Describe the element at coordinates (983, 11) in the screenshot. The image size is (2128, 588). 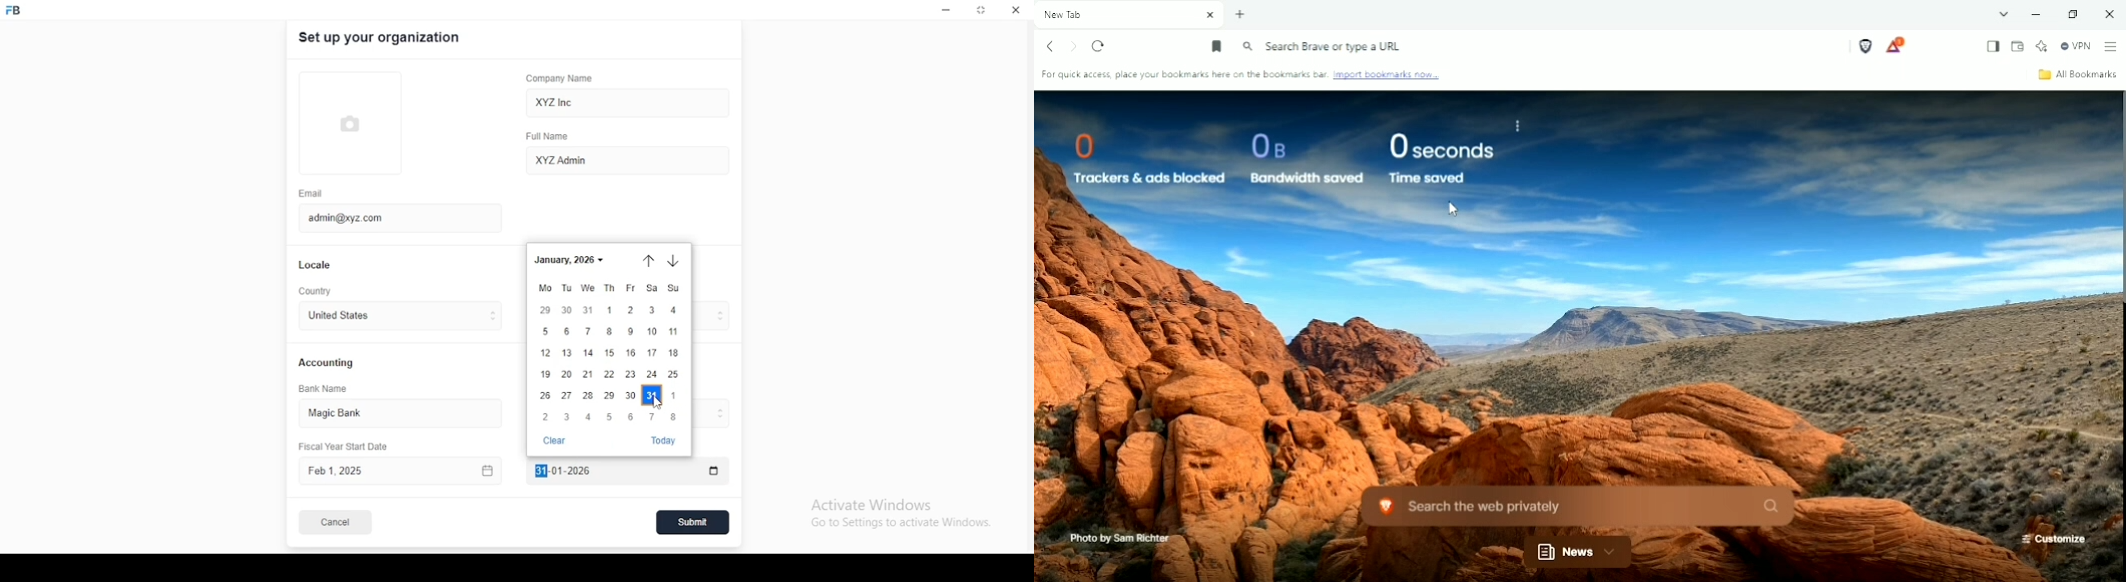
I see `restore` at that location.